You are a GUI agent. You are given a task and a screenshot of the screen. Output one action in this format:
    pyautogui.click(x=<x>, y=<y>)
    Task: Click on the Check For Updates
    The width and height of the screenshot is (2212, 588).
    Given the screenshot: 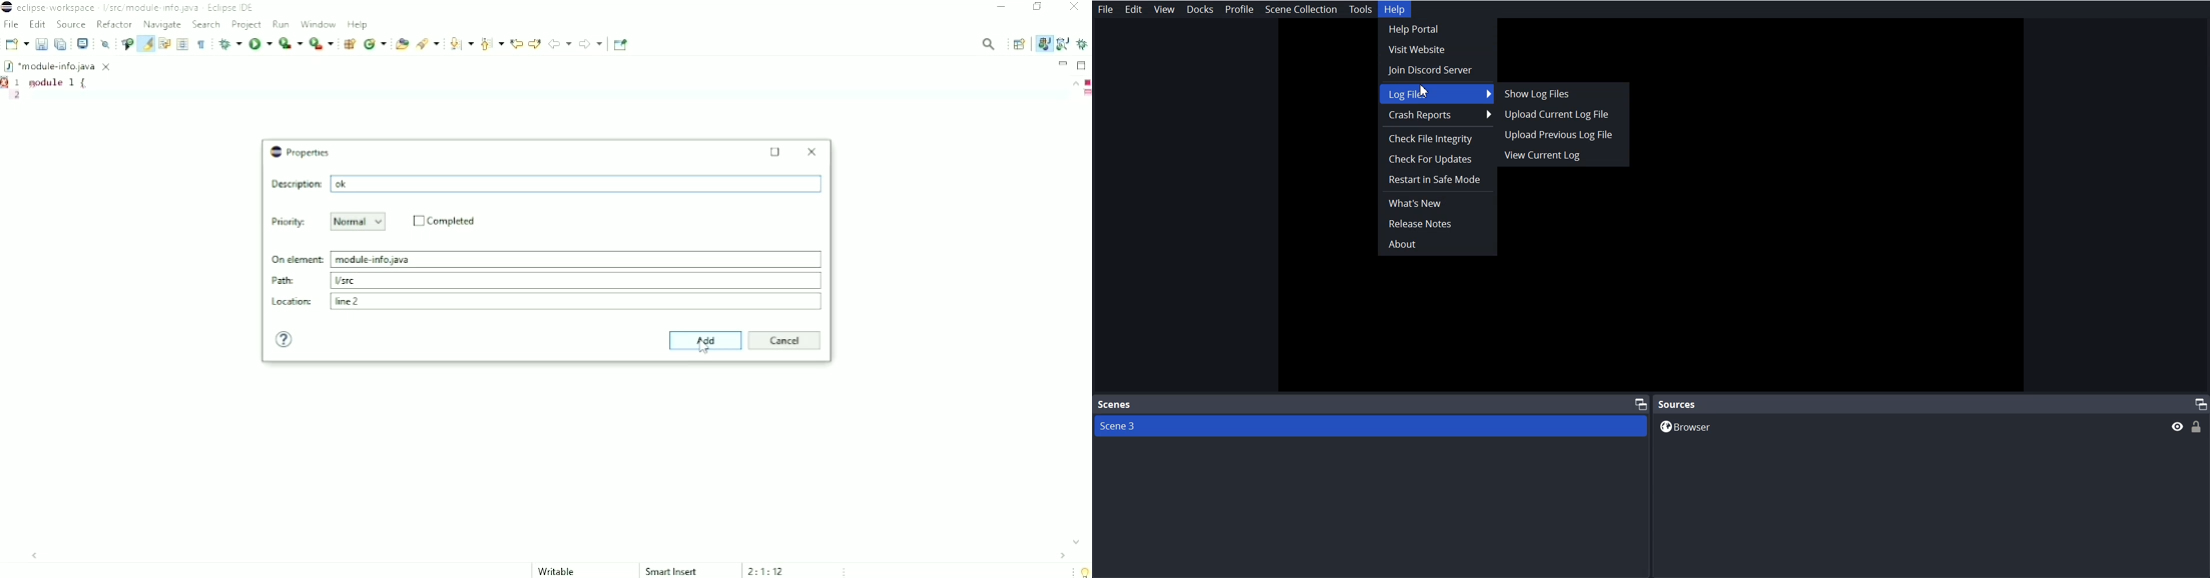 What is the action you would take?
    pyautogui.click(x=1438, y=159)
    